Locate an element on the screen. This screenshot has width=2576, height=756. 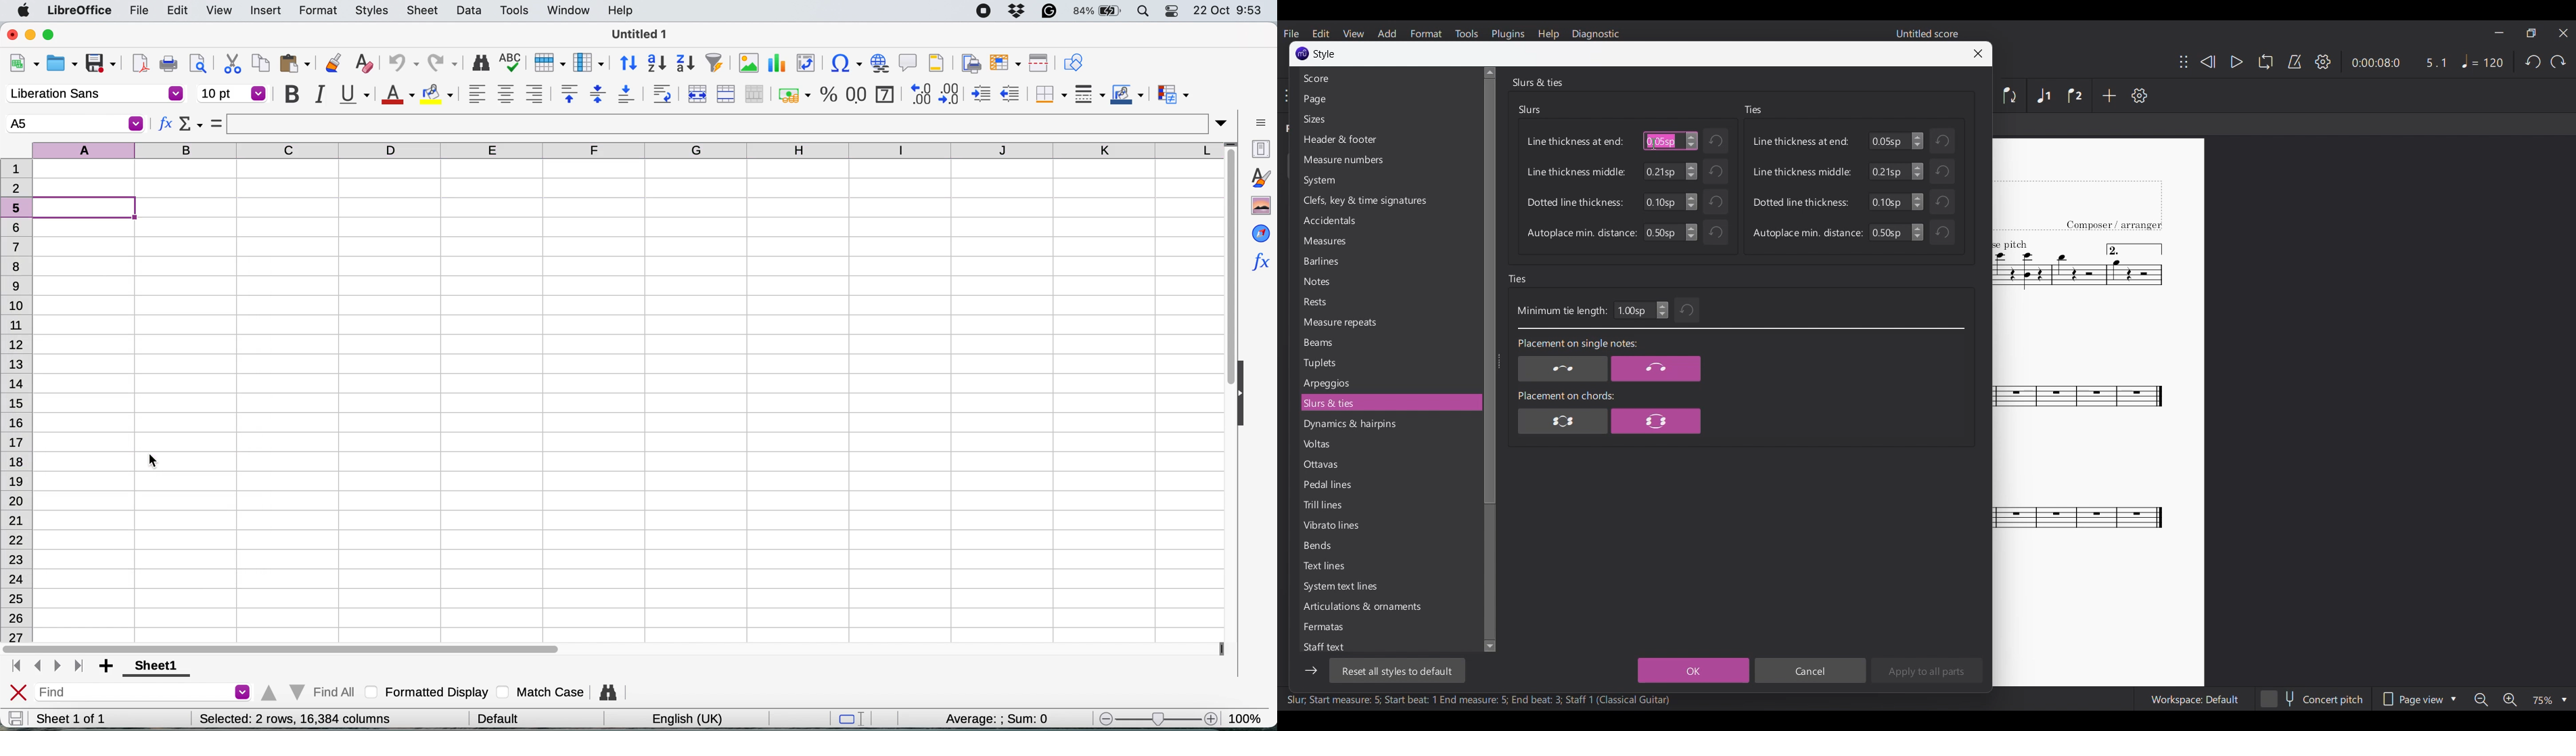
print is located at coordinates (169, 64).